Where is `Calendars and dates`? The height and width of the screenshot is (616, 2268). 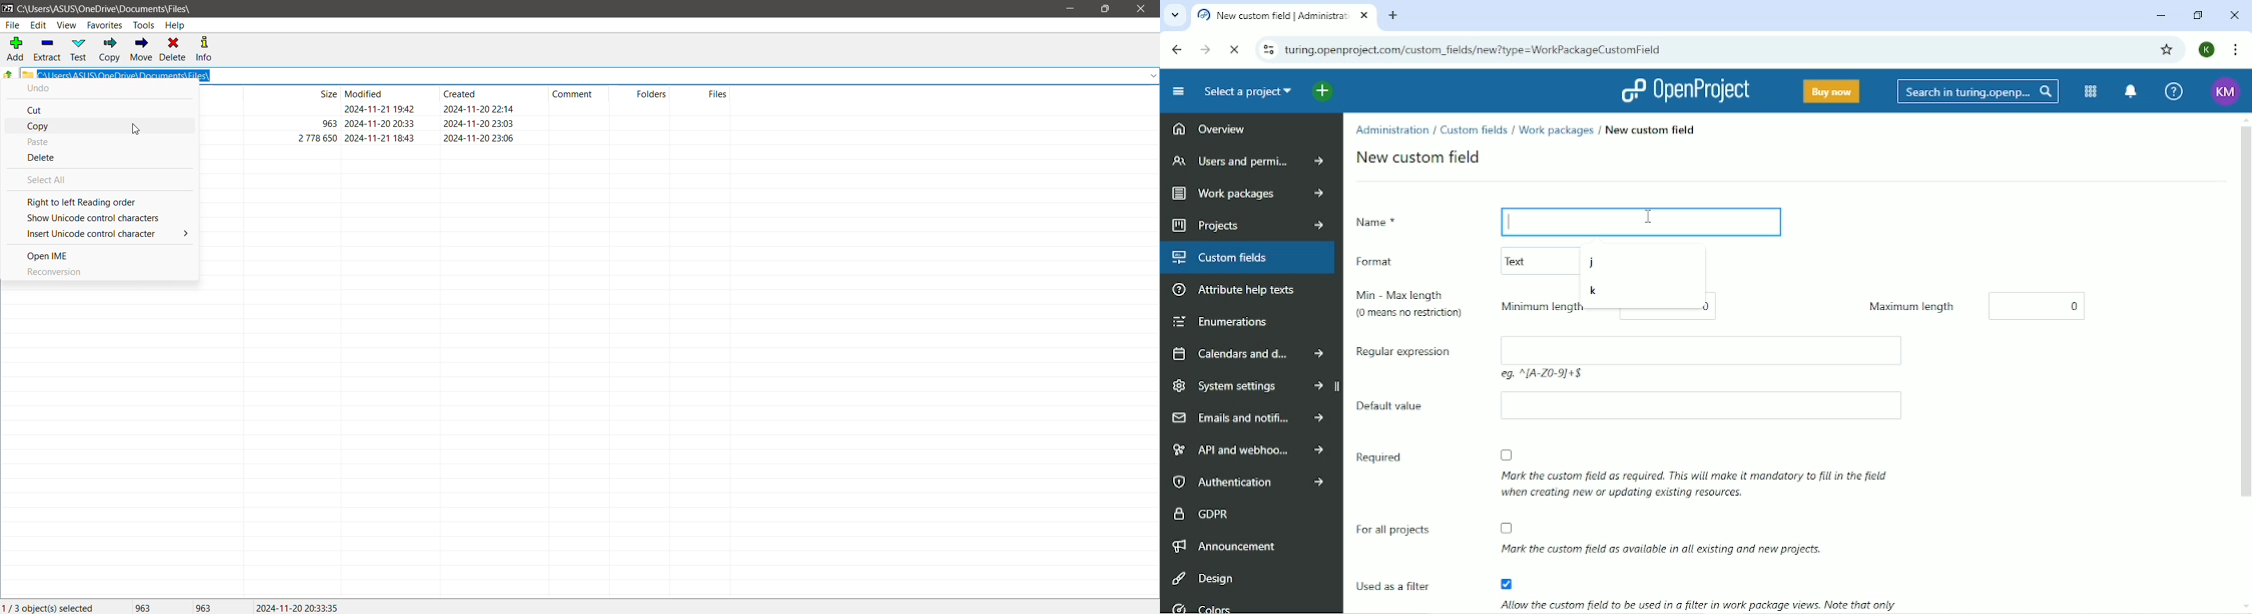 Calendars and dates is located at coordinates (1249, 355).